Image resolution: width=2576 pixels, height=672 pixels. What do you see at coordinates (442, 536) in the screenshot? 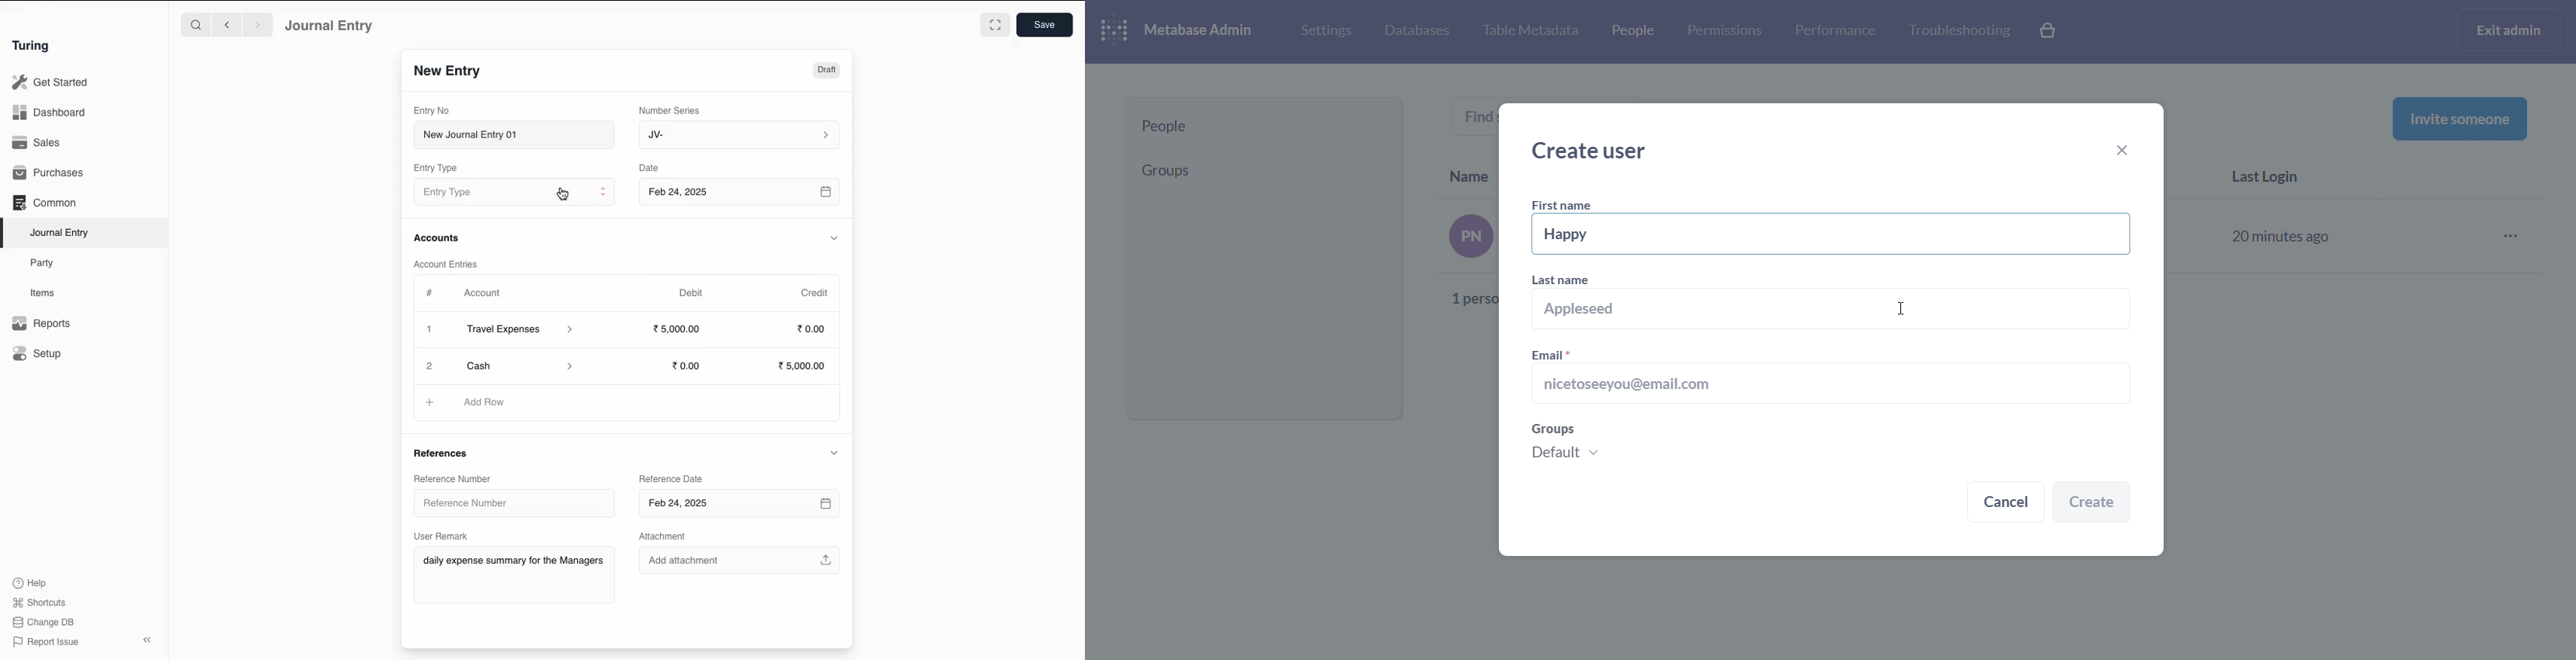
I see `User Remark` at bounding box center [442, 536].